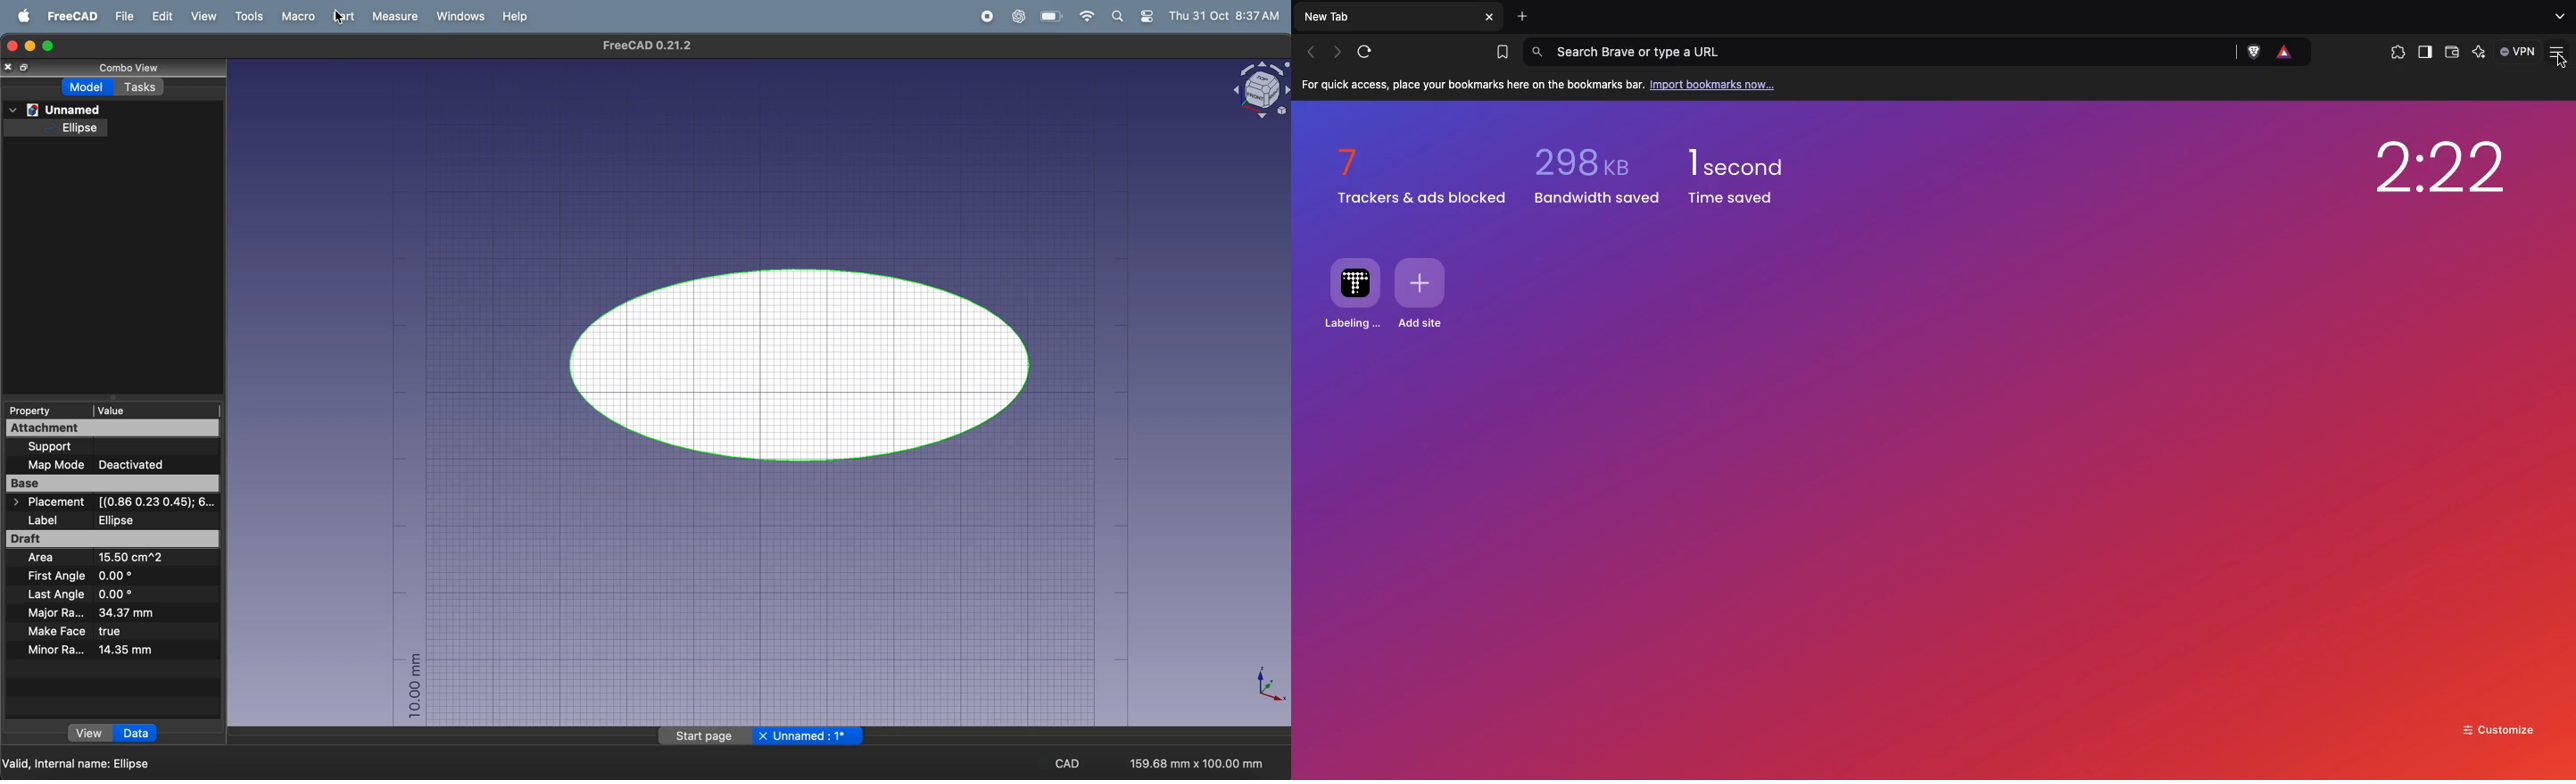  I want to click on wifi, so click(1085, 16).